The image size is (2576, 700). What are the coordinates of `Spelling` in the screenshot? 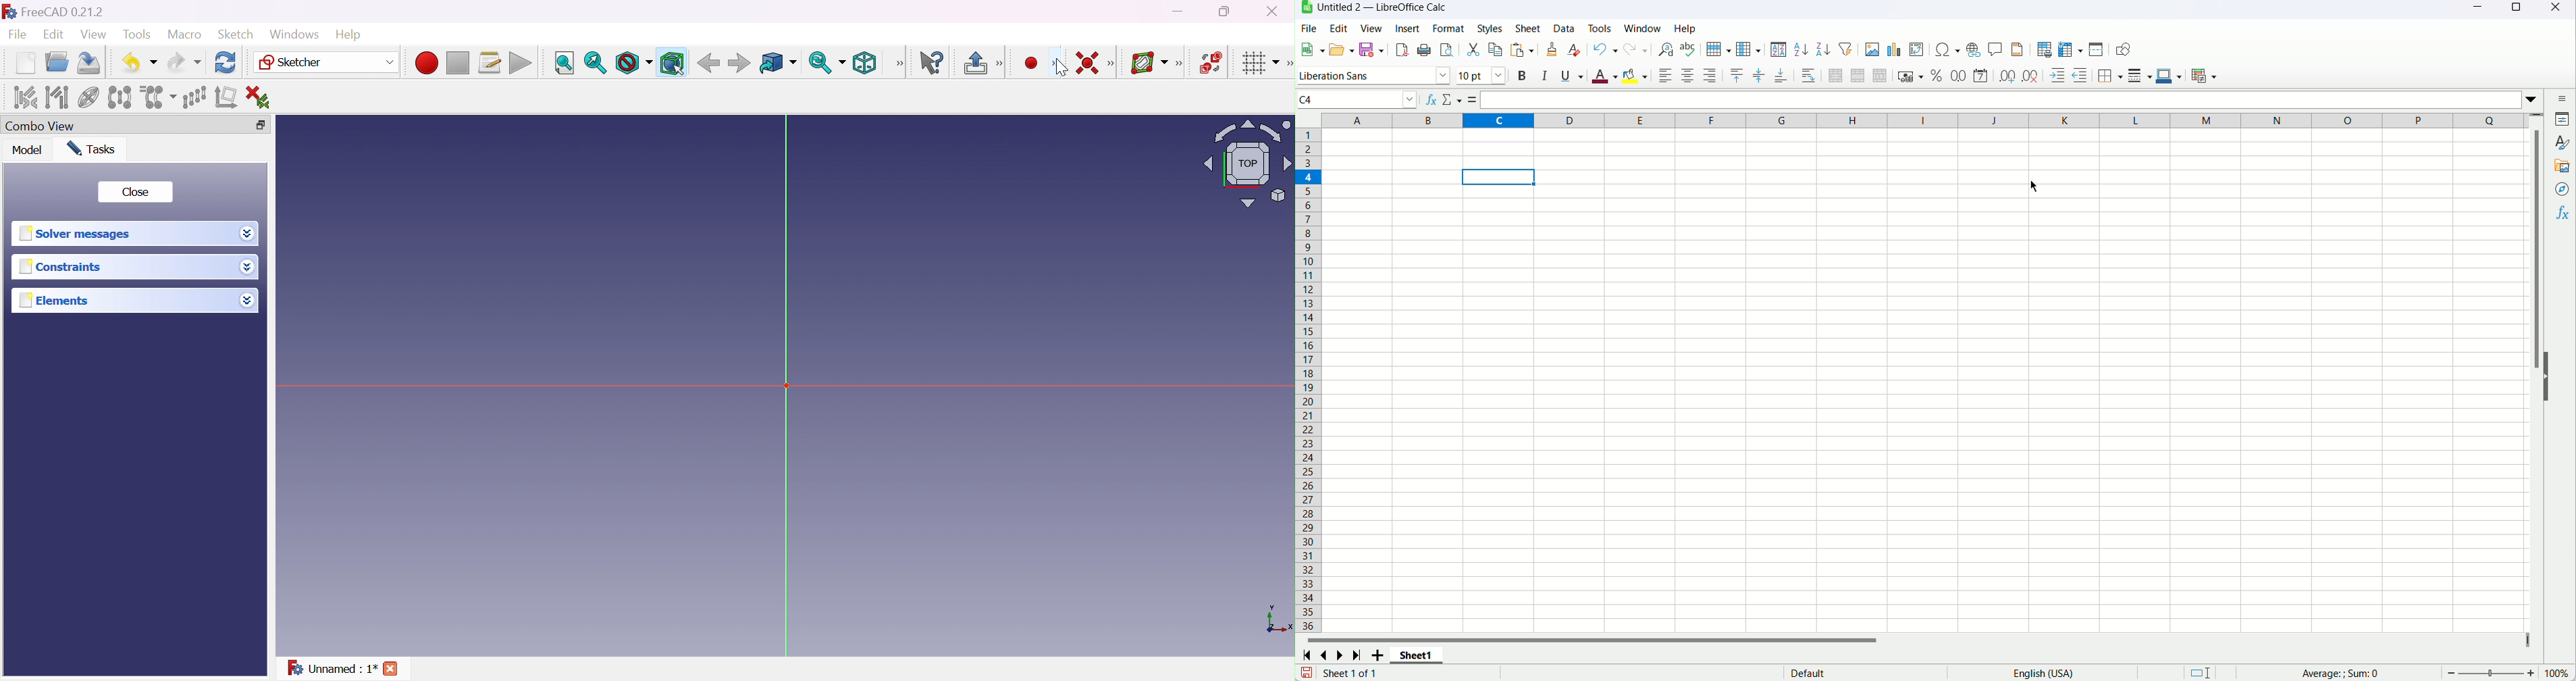 It's located at (1688, 49).